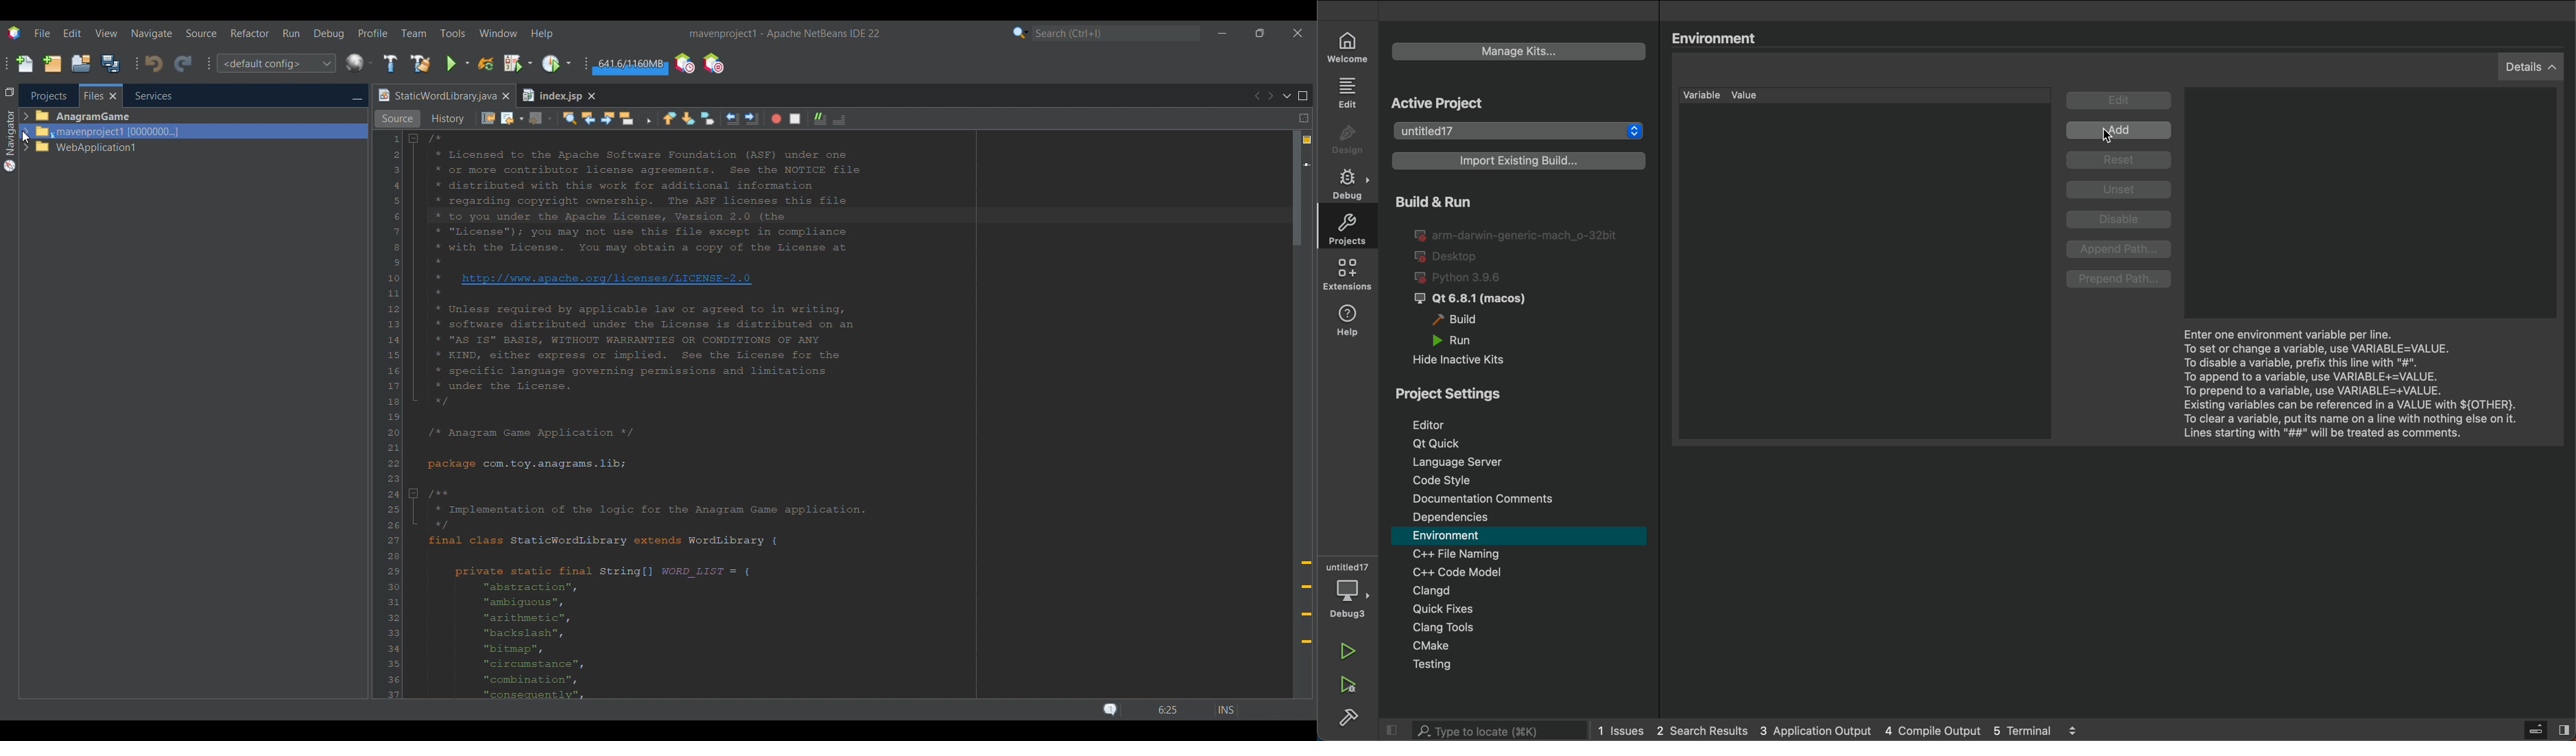 This screenshot has height=756, width=2576. What do you see at coordinates (752, 119) in the screenshot?
I see `Shift line right` at bounding box center [752, 119].